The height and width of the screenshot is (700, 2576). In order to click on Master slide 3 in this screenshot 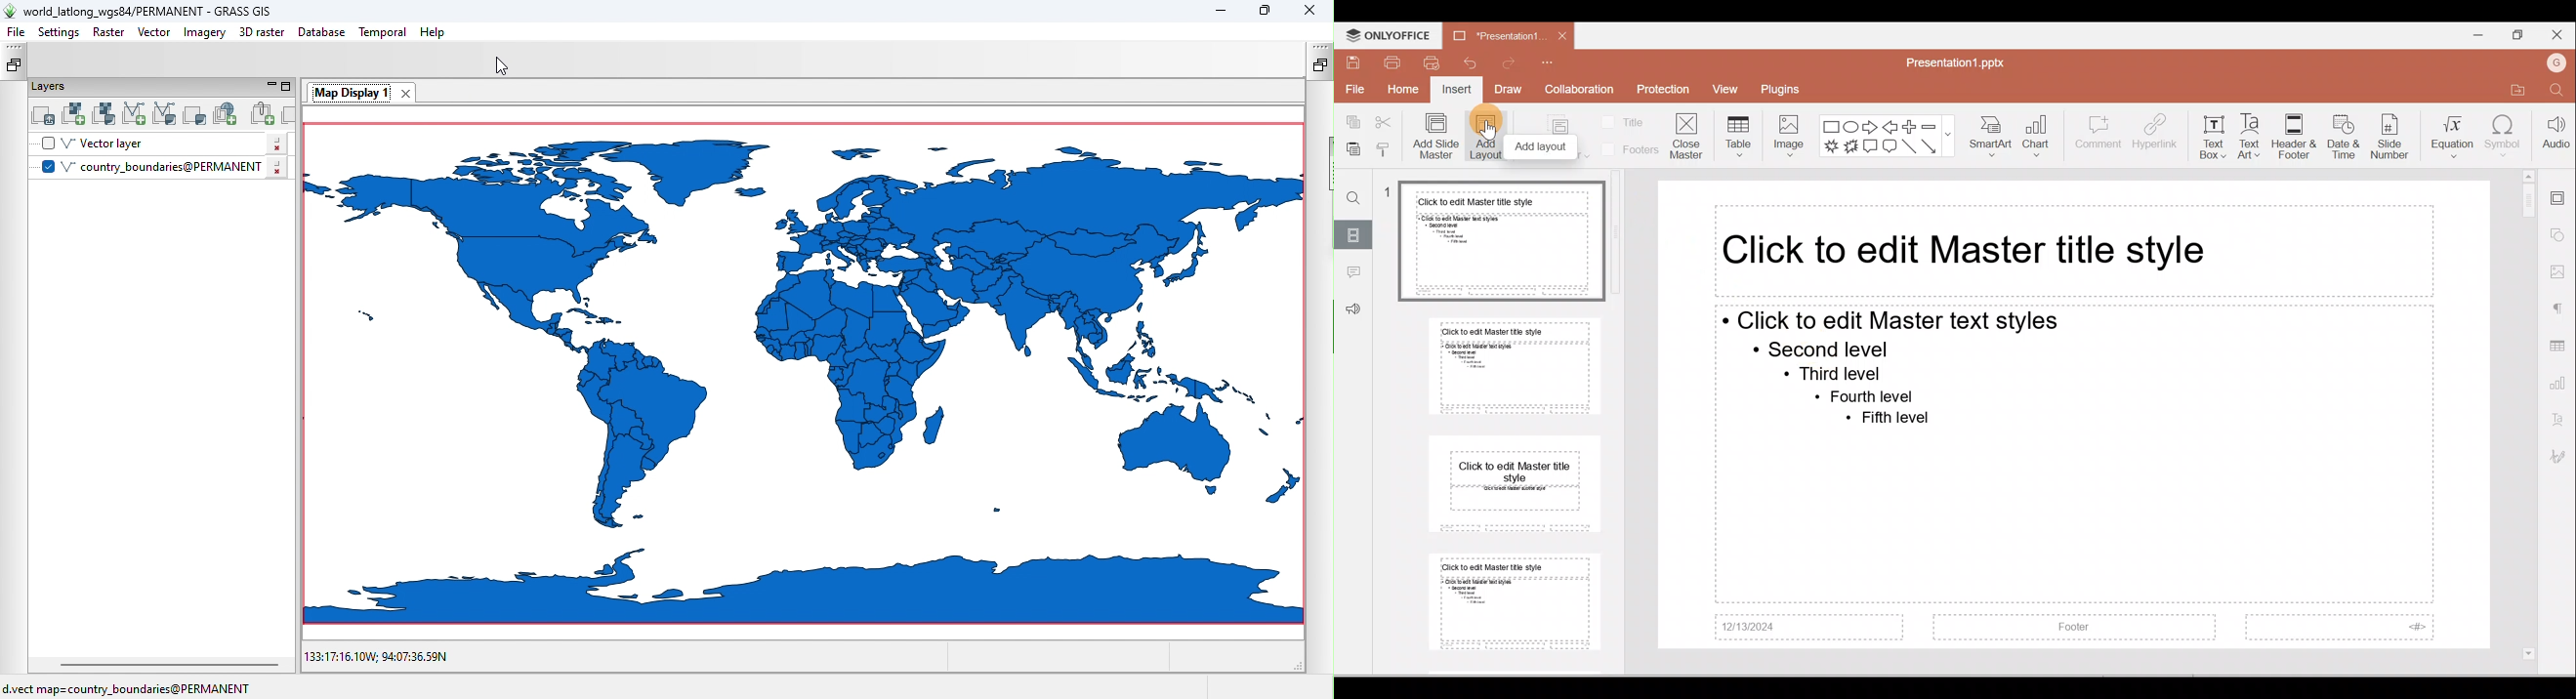, I will do `click(1515, 482)`.